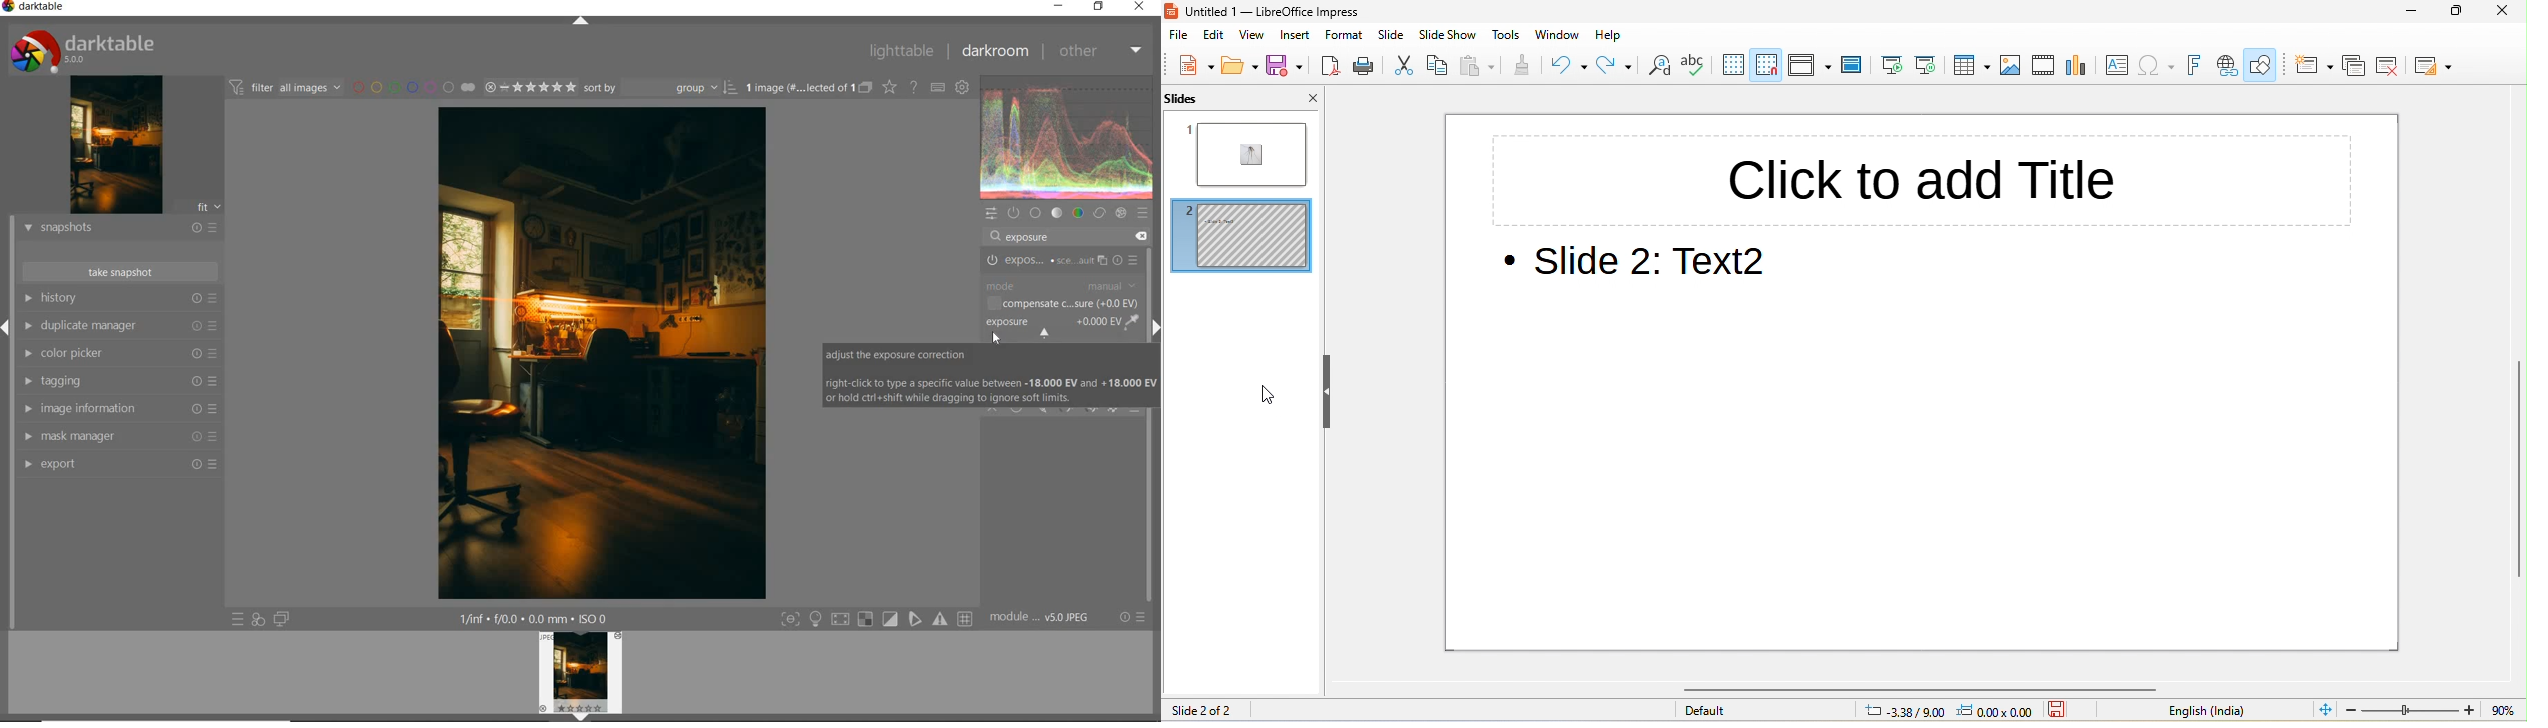 This screenshot has width=2548, height=728. I want to click on waveform, so click(1070, 138).